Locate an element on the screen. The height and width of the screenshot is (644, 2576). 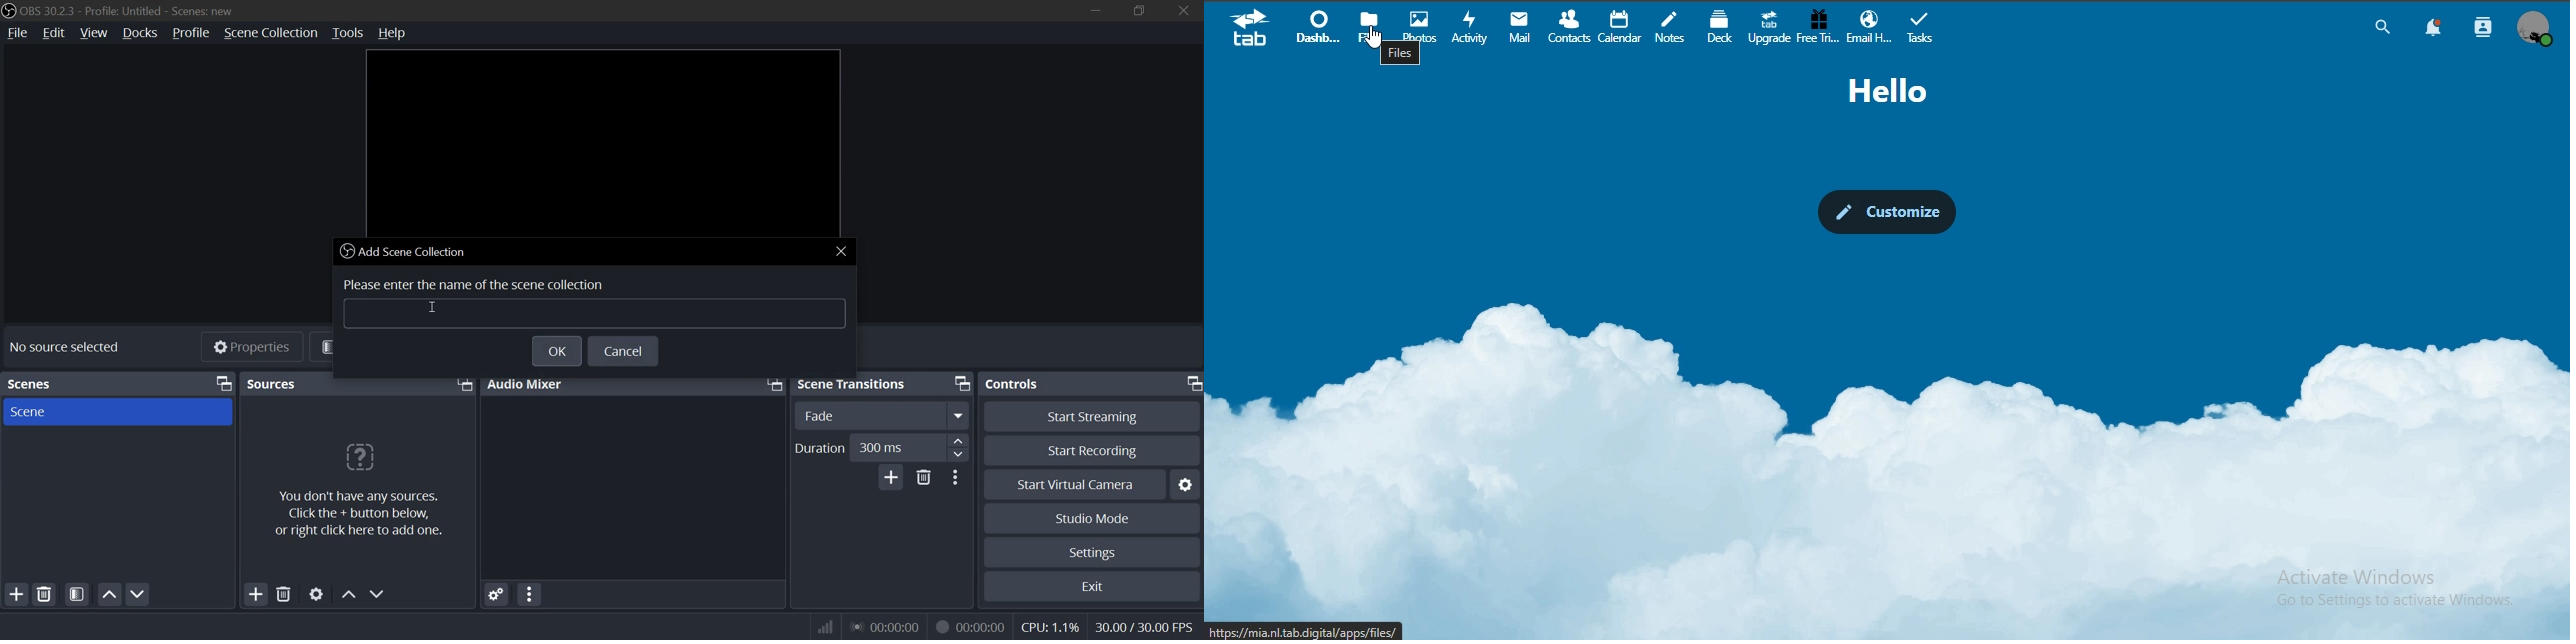
settings is located at coordinates (1095, 551).